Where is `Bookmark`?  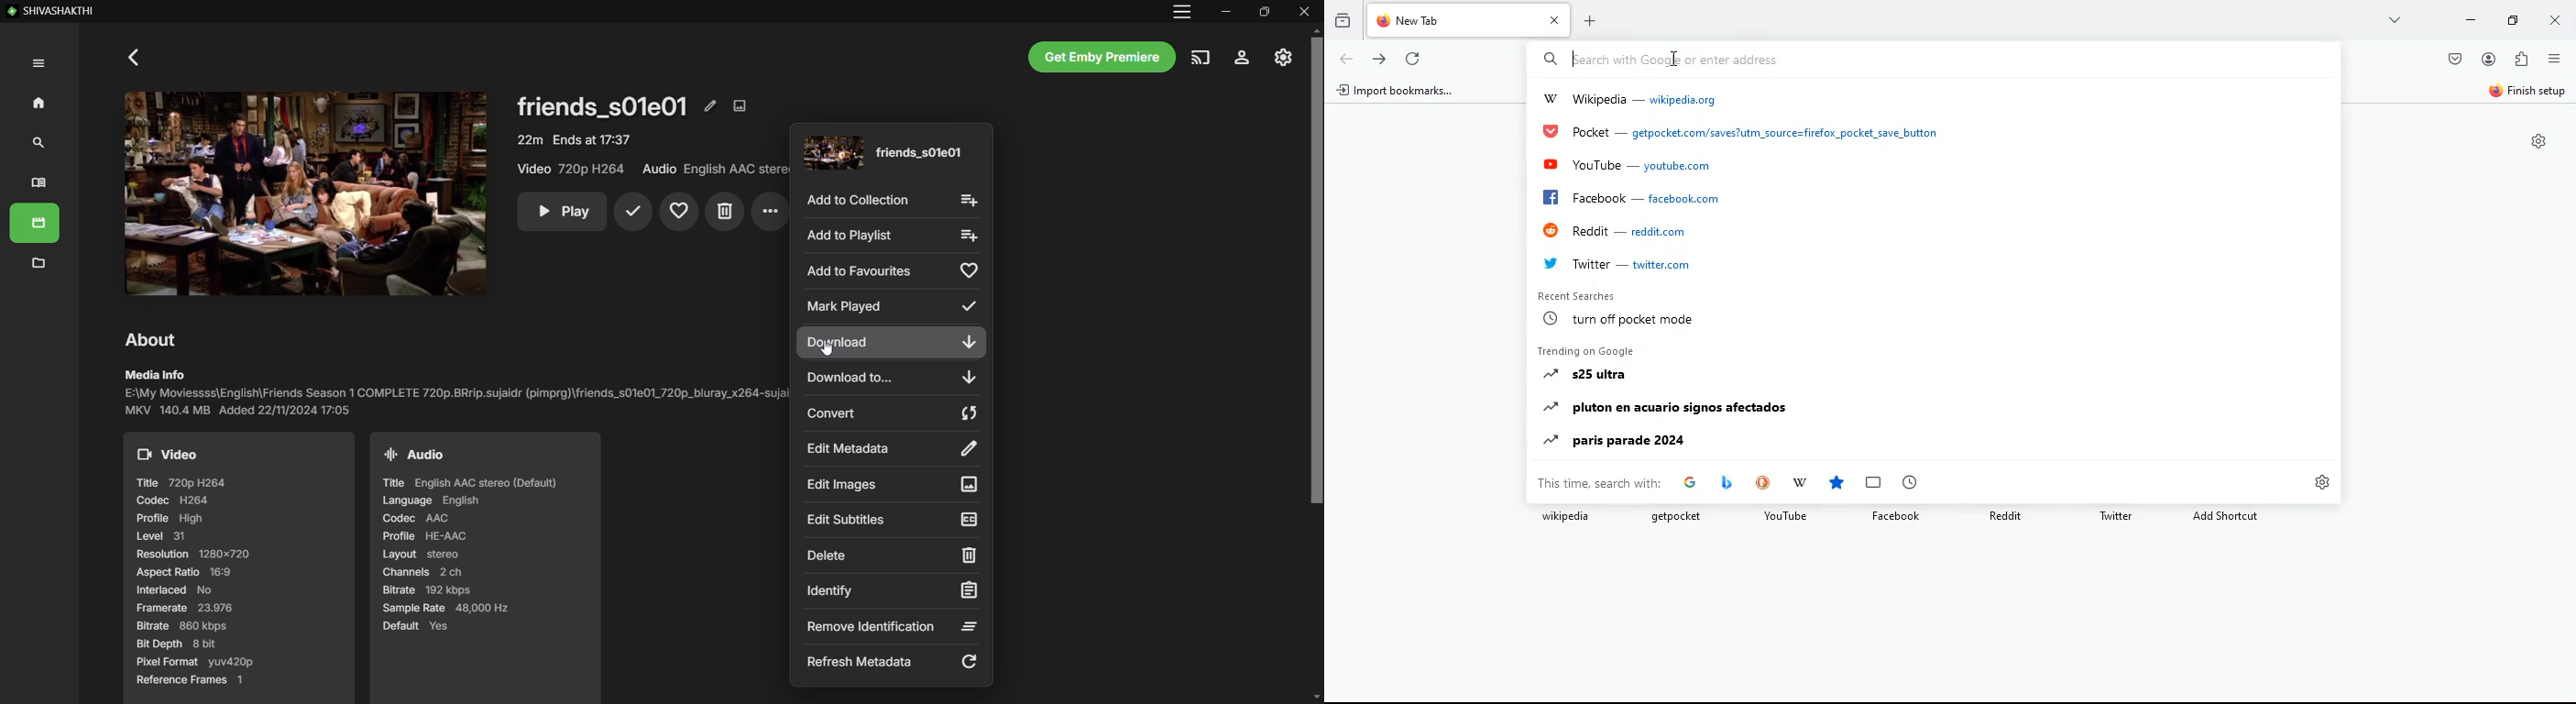 Bookmark is located at coordinates (1874, 481).